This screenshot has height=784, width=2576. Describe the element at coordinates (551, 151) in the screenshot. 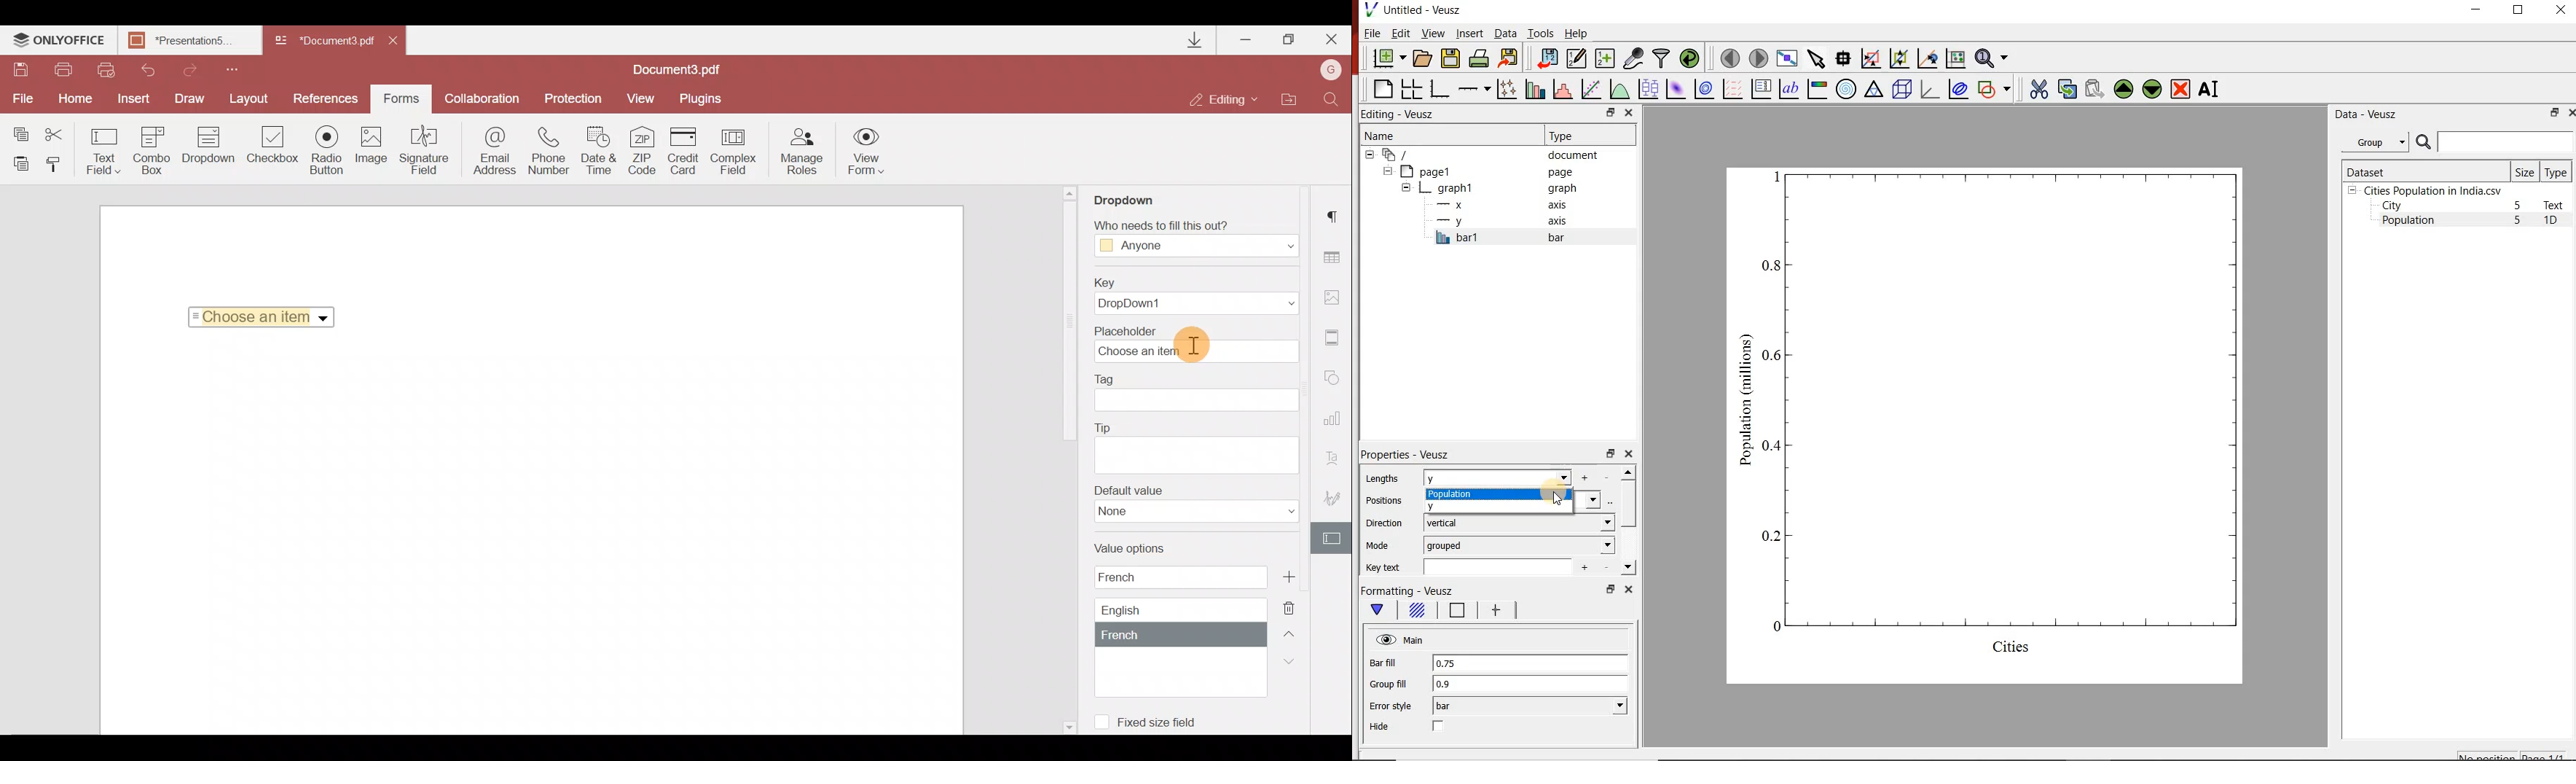

I see `Phone number` at that location.